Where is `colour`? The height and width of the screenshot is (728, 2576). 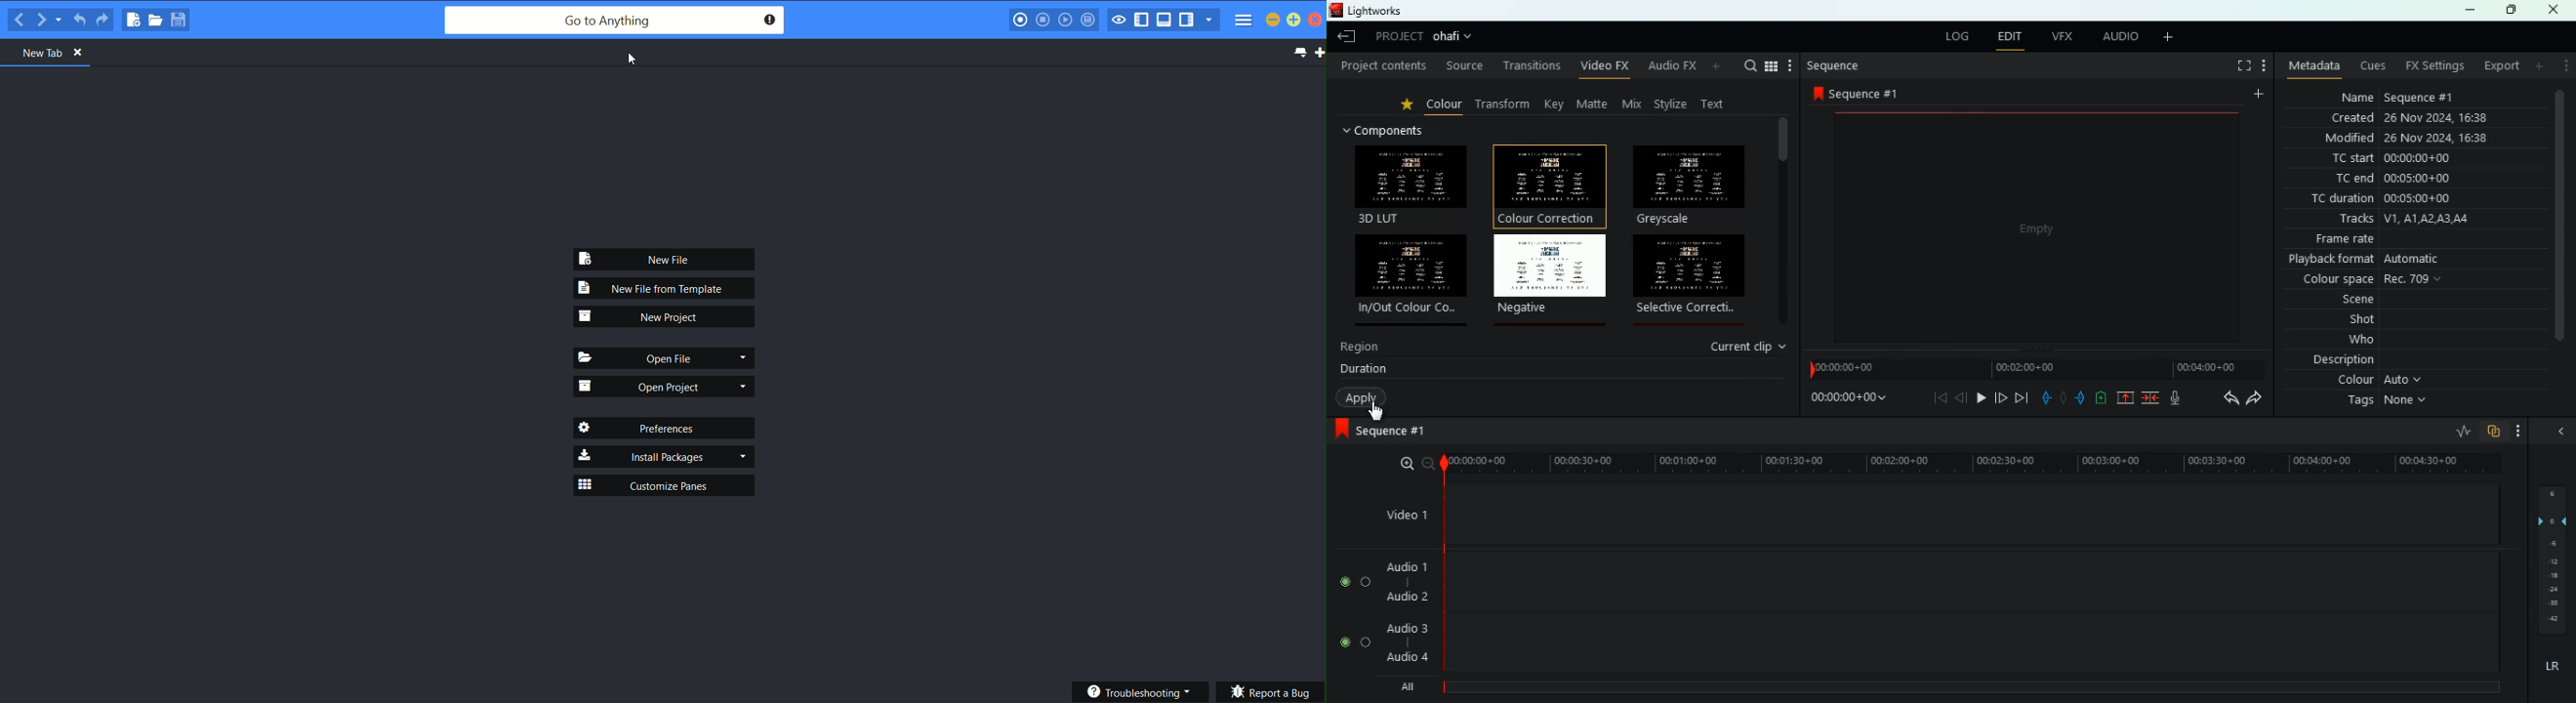 colour is located at coordinates (2384, 383).